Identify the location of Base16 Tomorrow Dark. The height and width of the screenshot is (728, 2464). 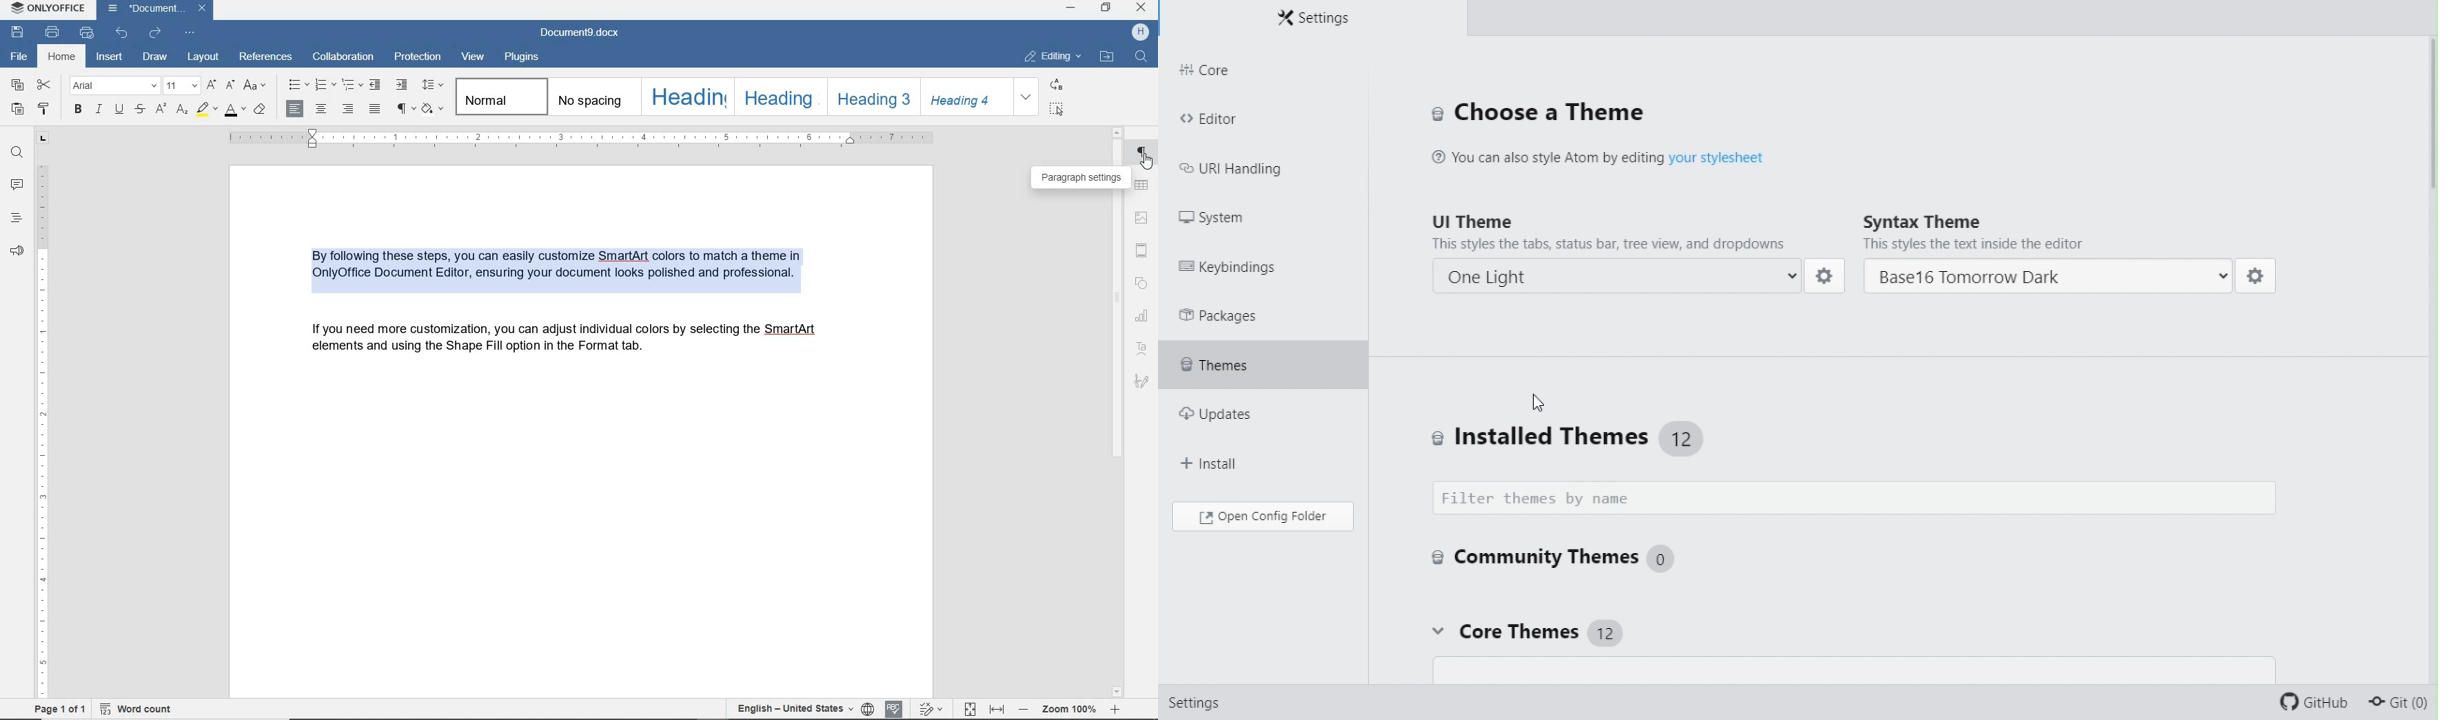
(2053, 272).